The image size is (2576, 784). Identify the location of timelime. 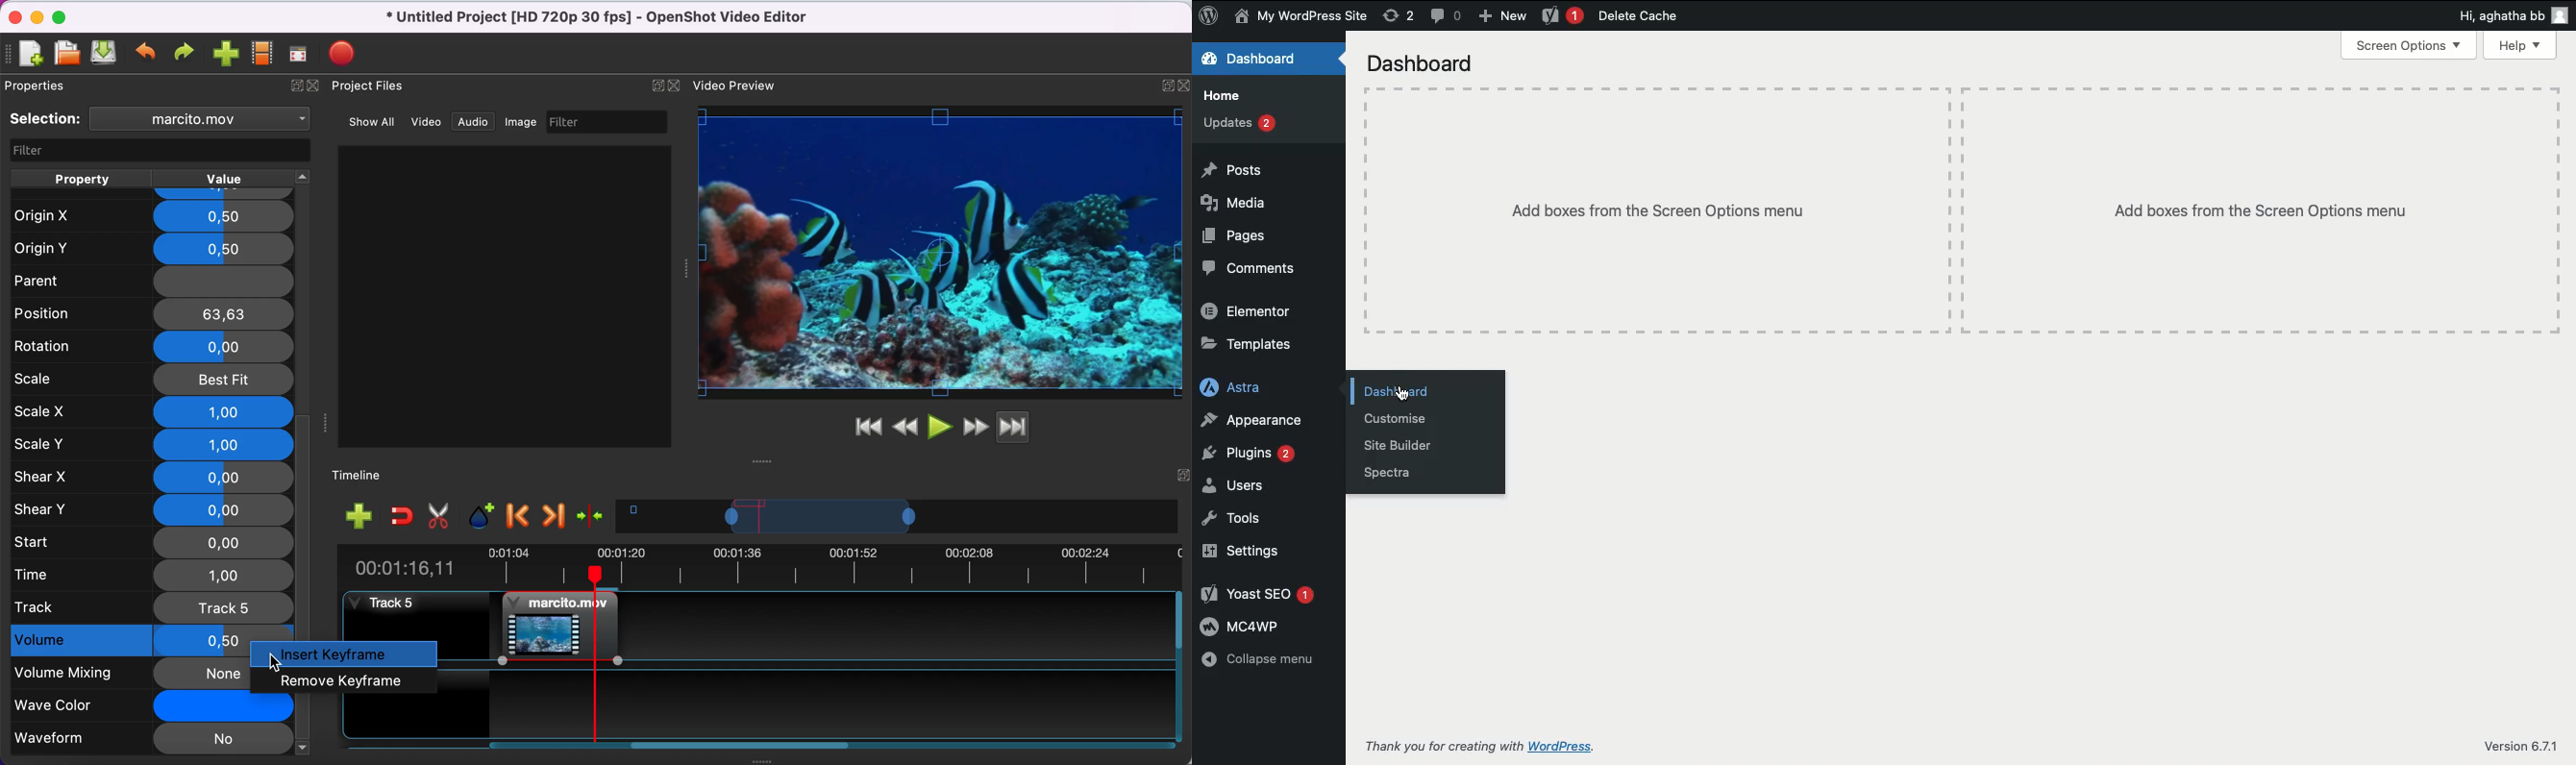
(366, 474).